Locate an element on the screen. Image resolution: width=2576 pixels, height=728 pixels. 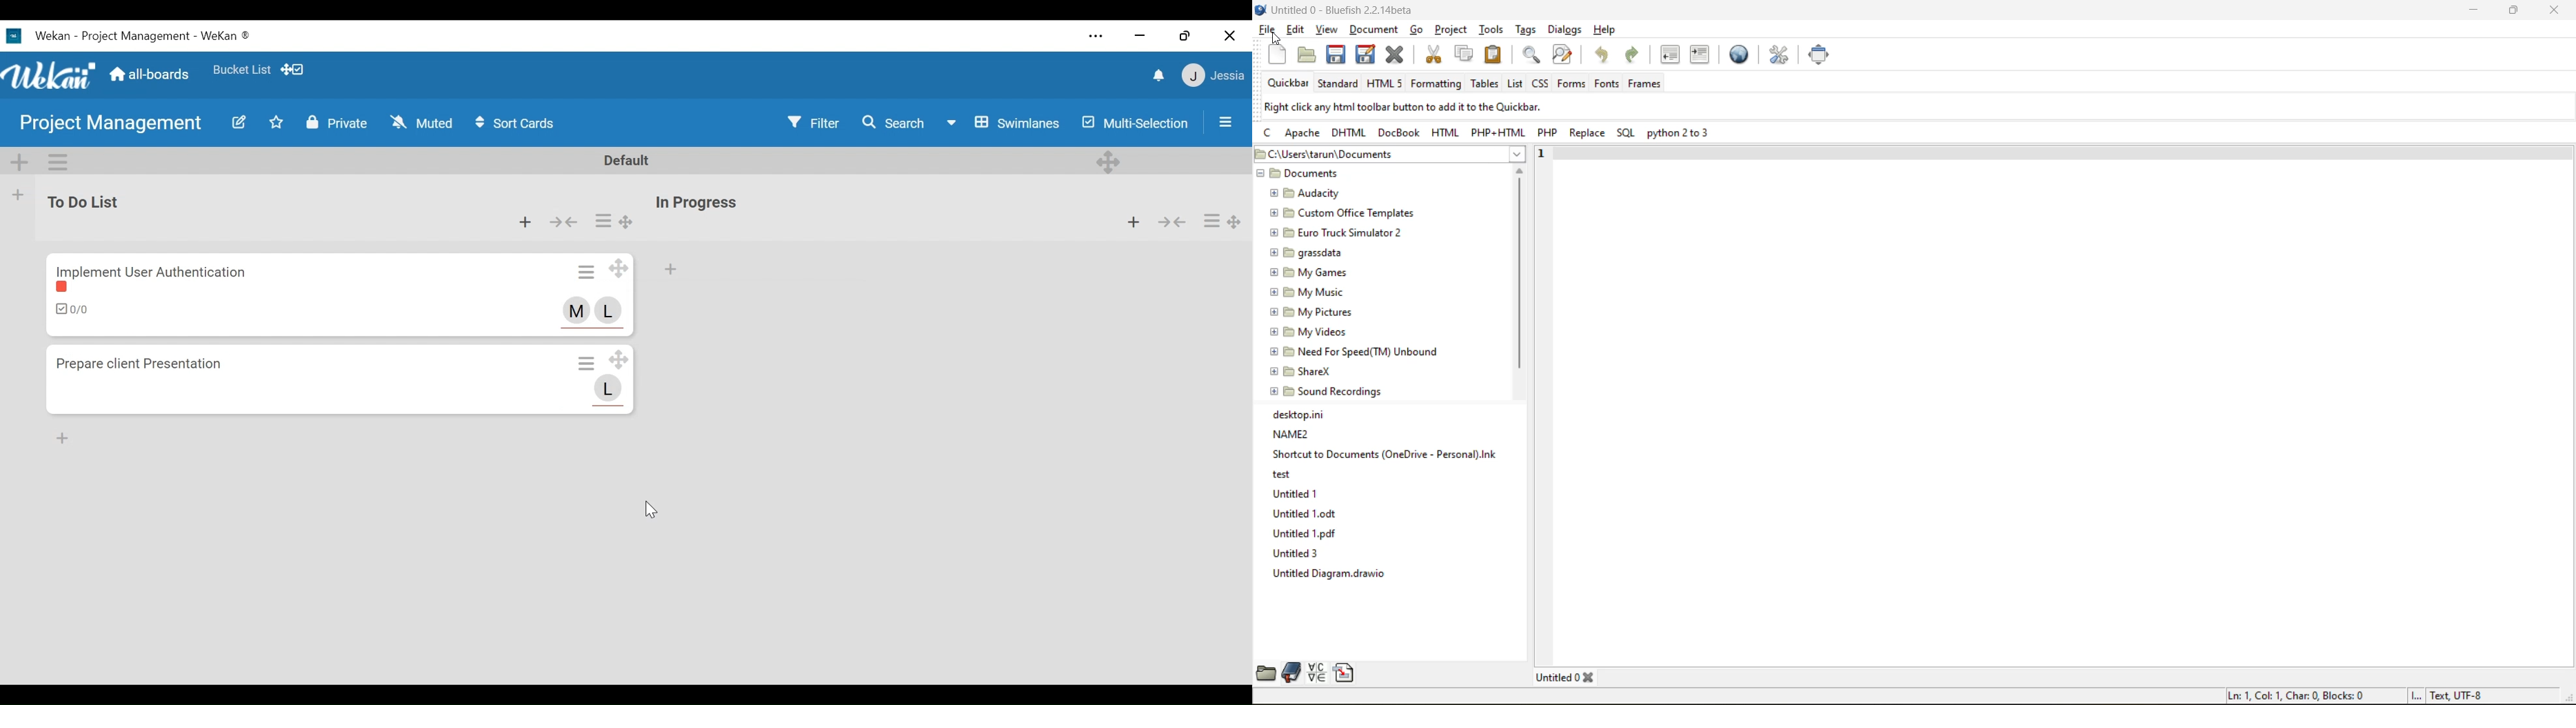
Add card to top of the list is located at coordinates (1134, 222).